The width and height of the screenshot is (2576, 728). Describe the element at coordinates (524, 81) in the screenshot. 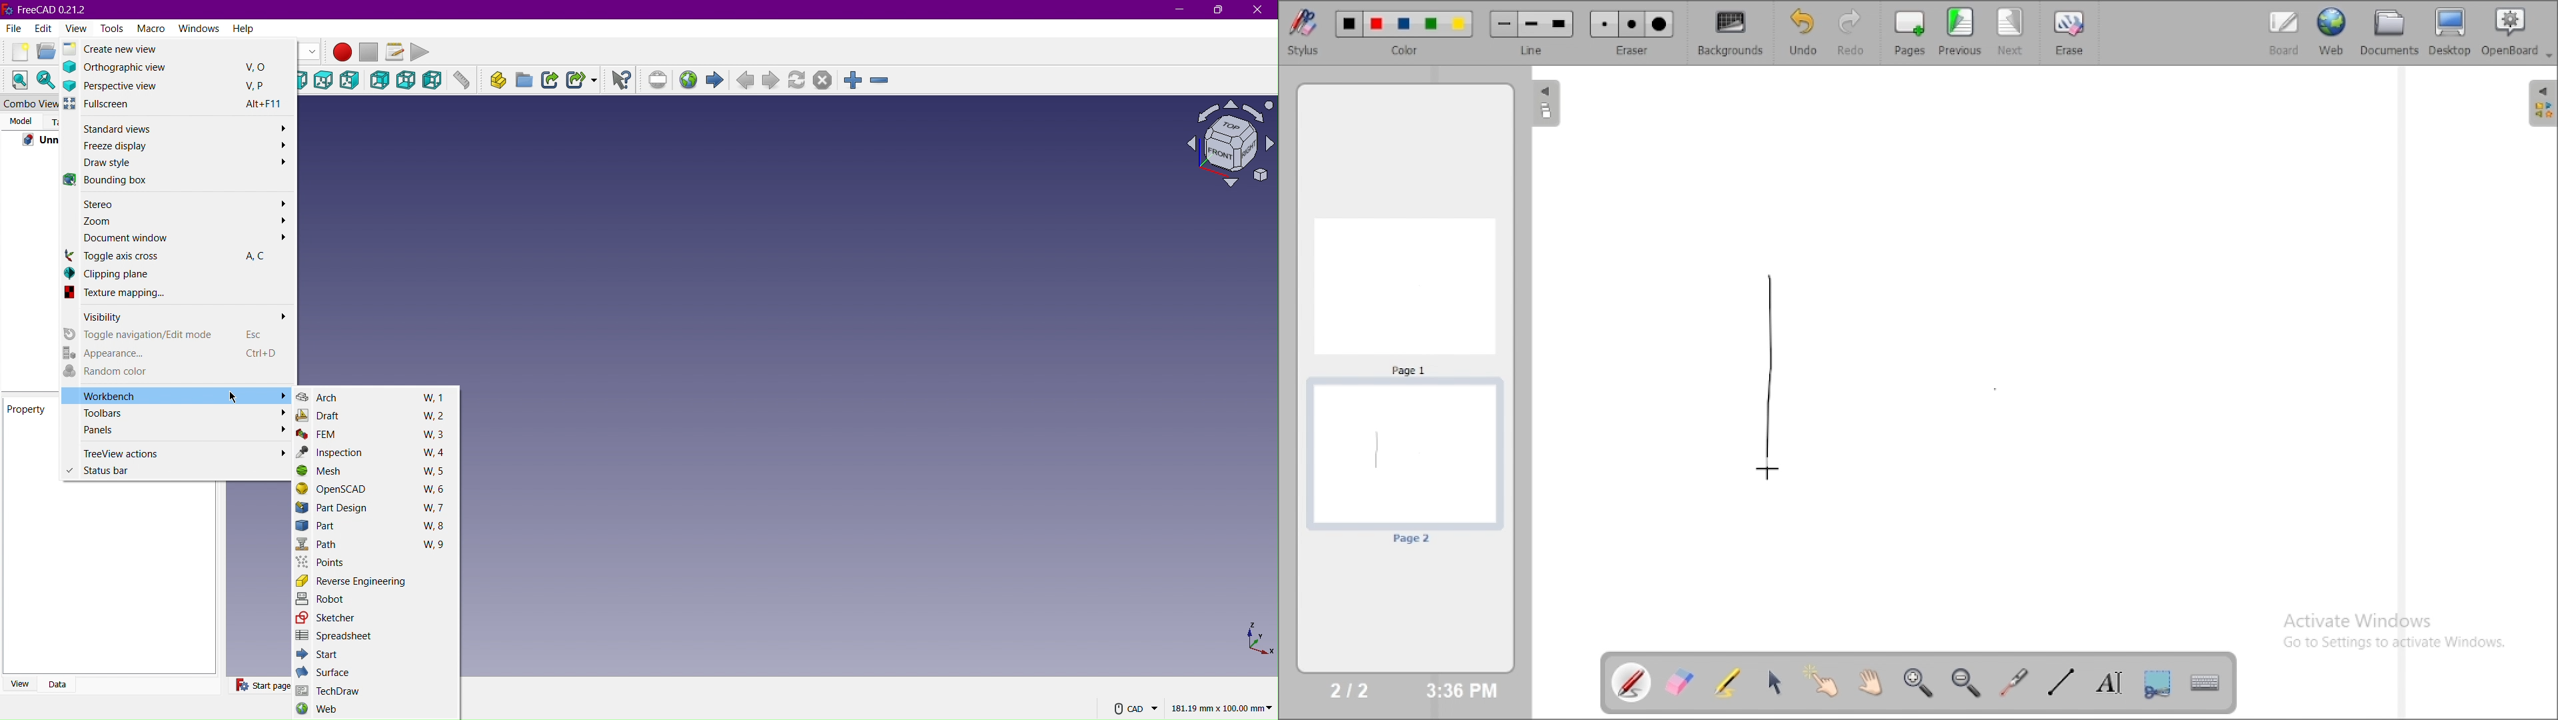

I see `Create group` at that location.